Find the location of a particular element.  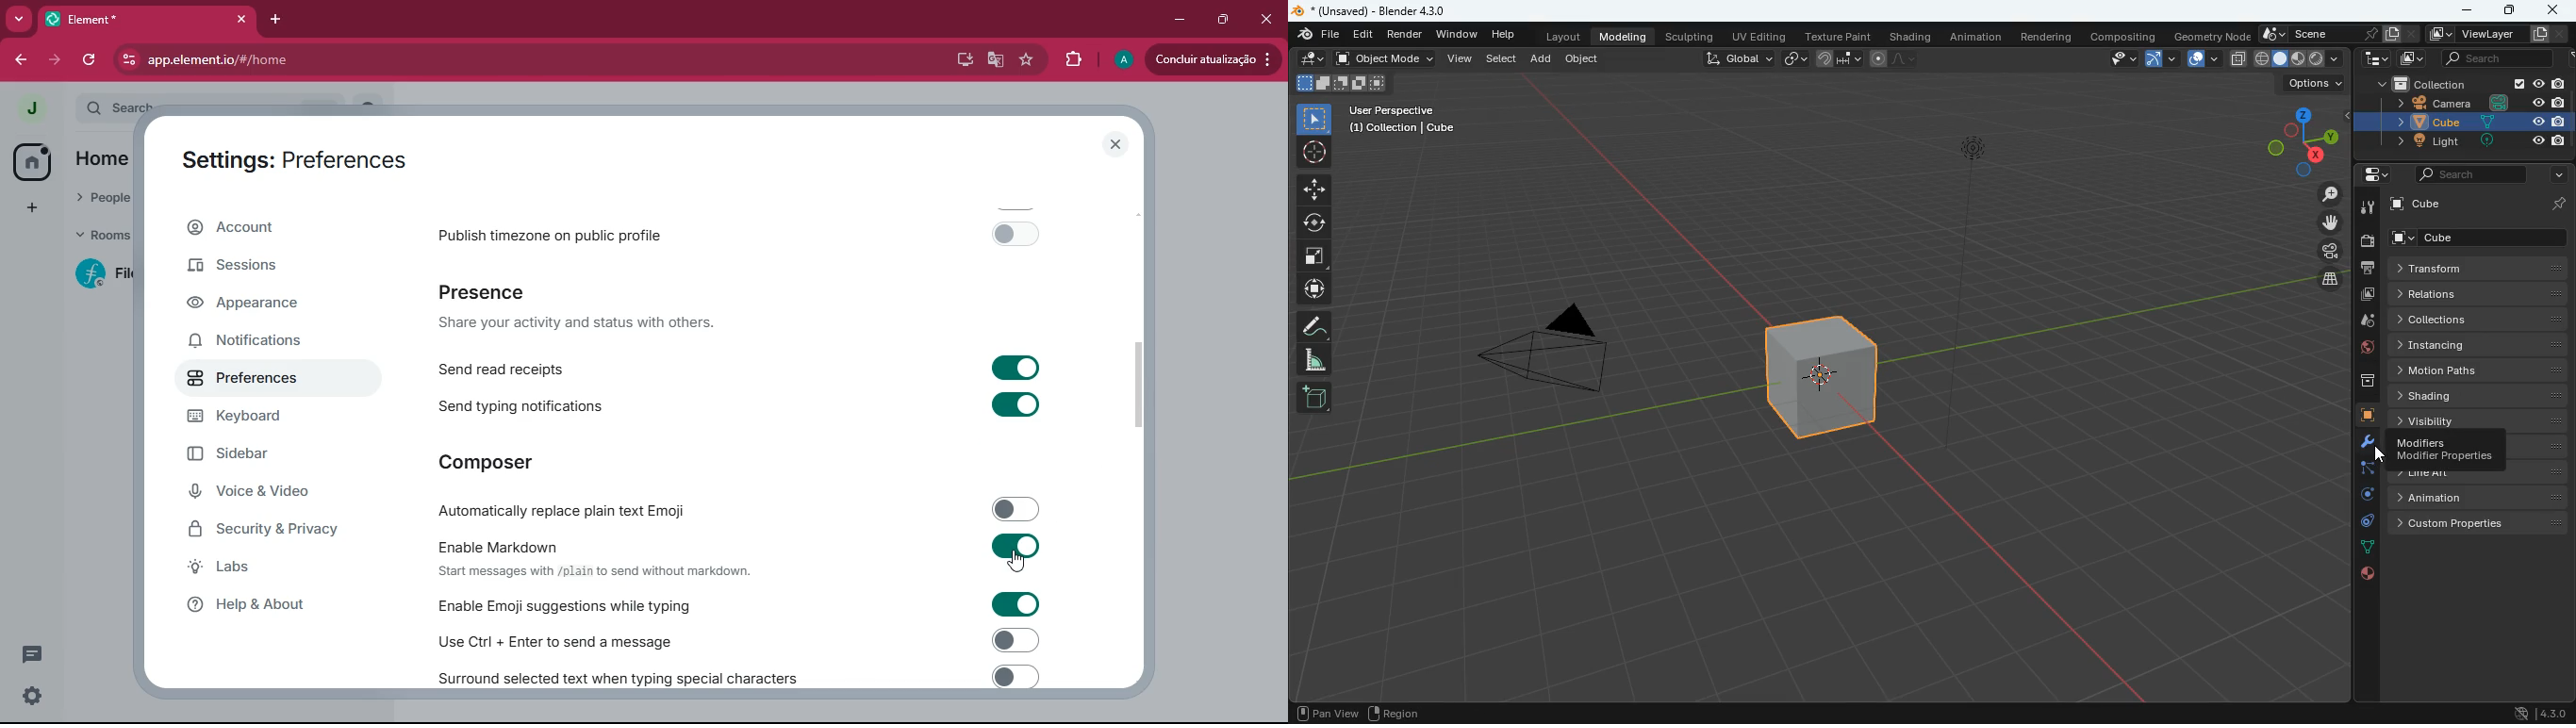

image size is located at coordinates (1340, 82).